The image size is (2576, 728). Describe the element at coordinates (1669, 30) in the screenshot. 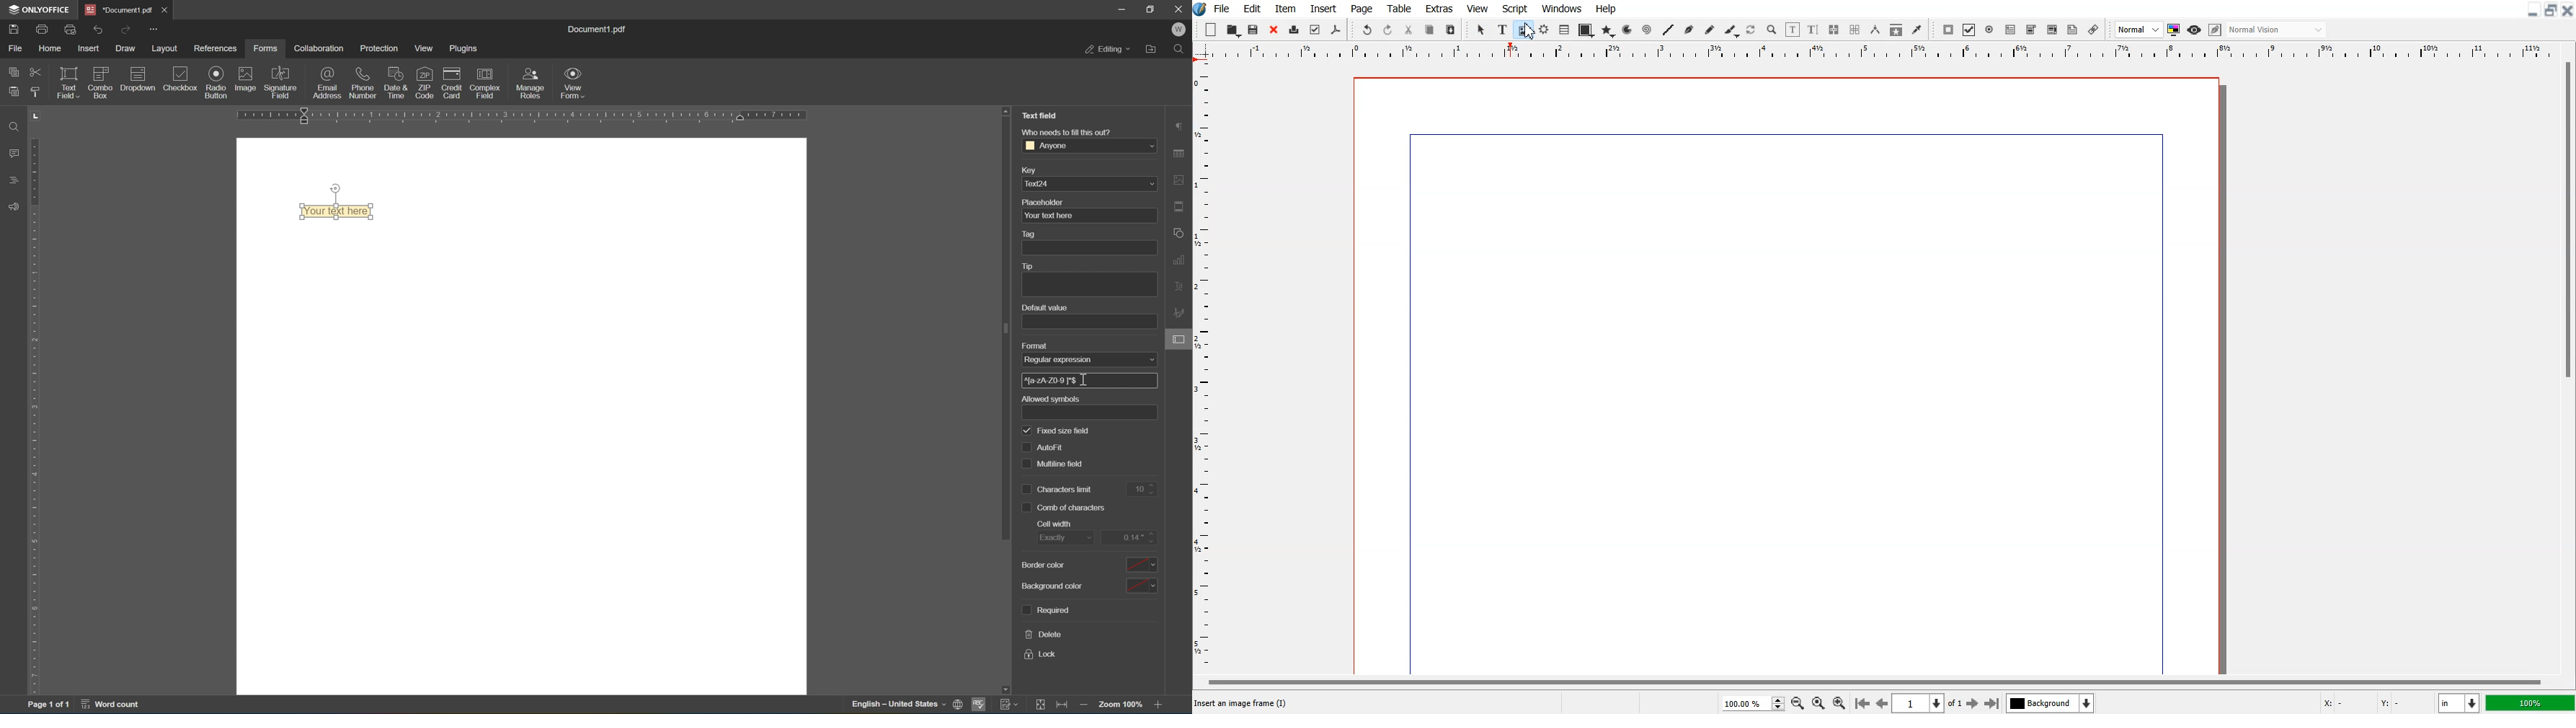

I see `Line` at that location.